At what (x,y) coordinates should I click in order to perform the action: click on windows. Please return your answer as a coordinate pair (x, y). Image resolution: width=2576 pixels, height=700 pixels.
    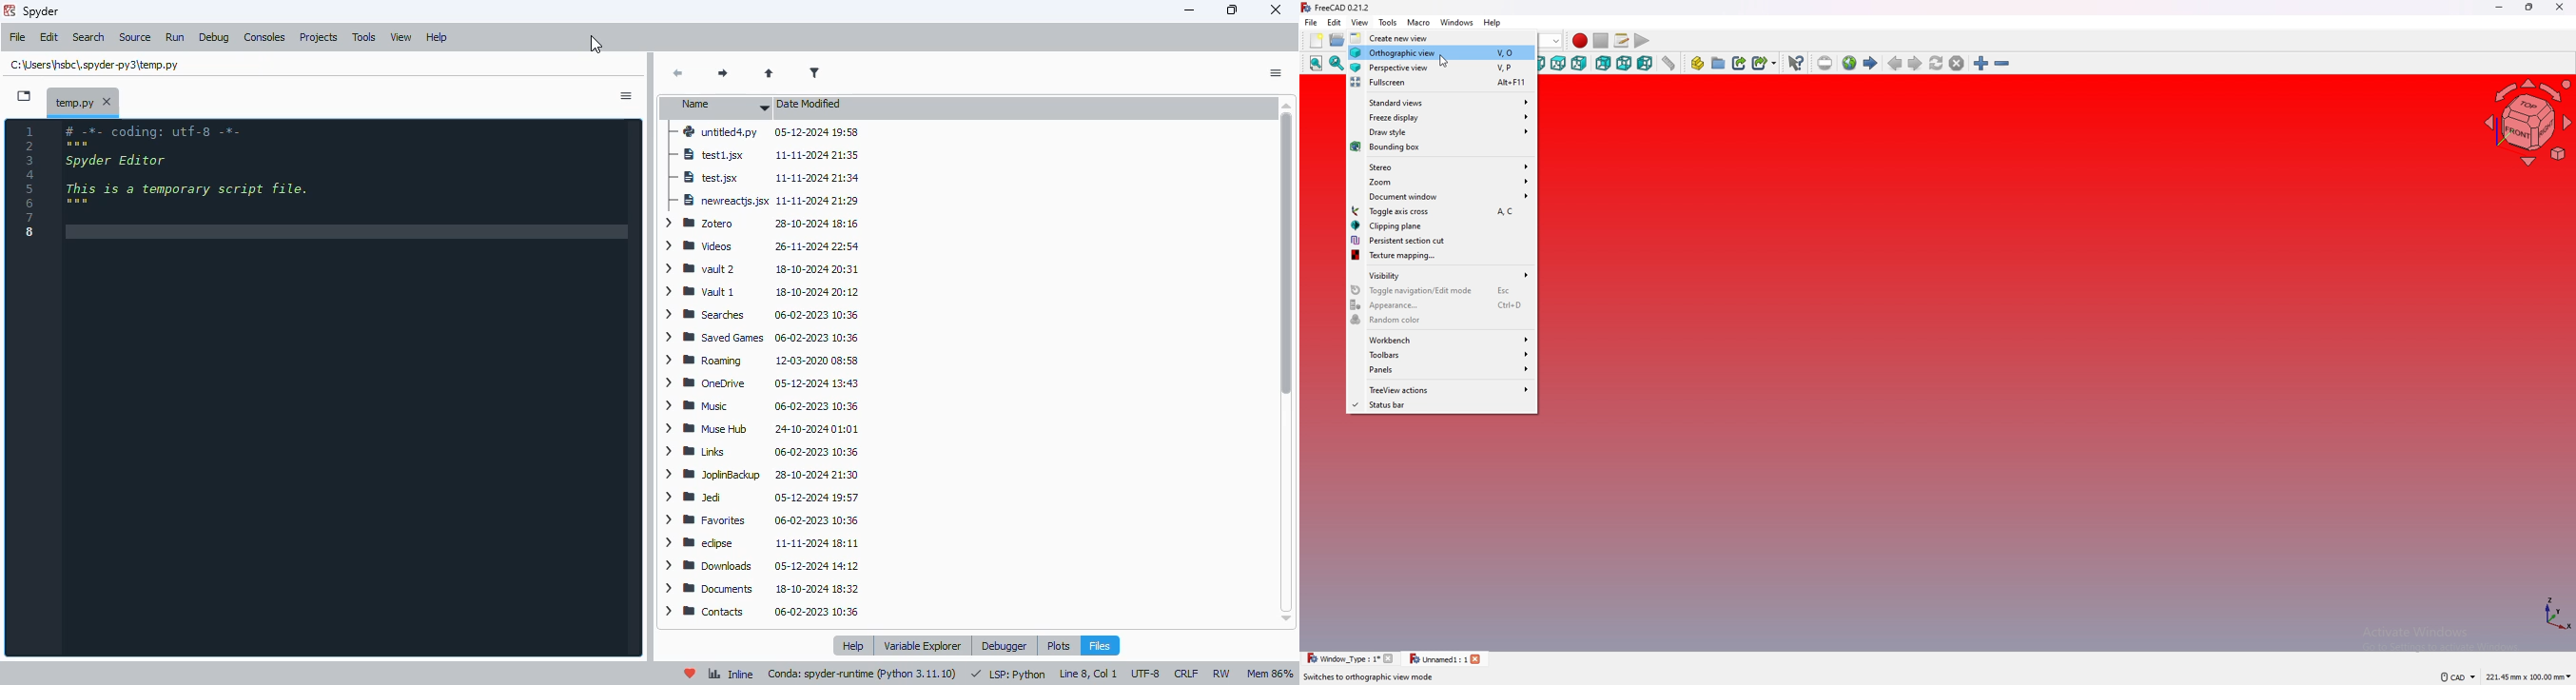
    Looking at the image, I should click on (1457, 23).